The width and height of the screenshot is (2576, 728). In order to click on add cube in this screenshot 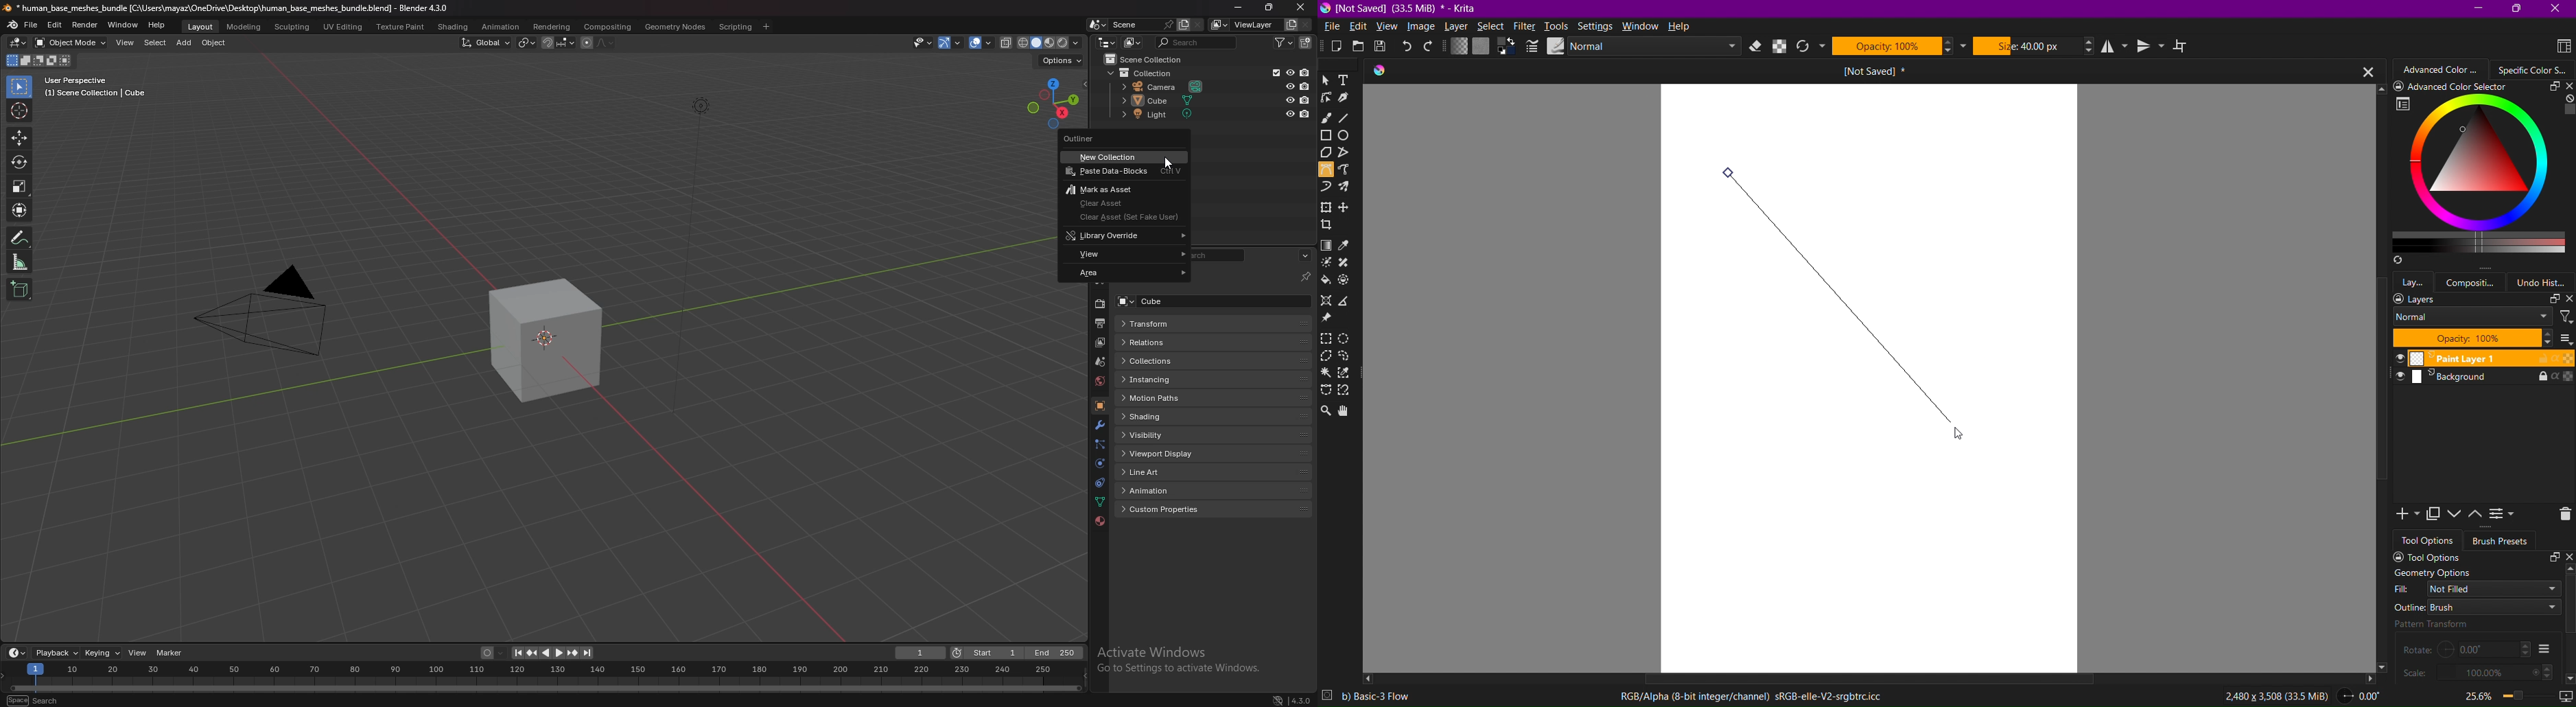, I will do `click(20, 289)`.